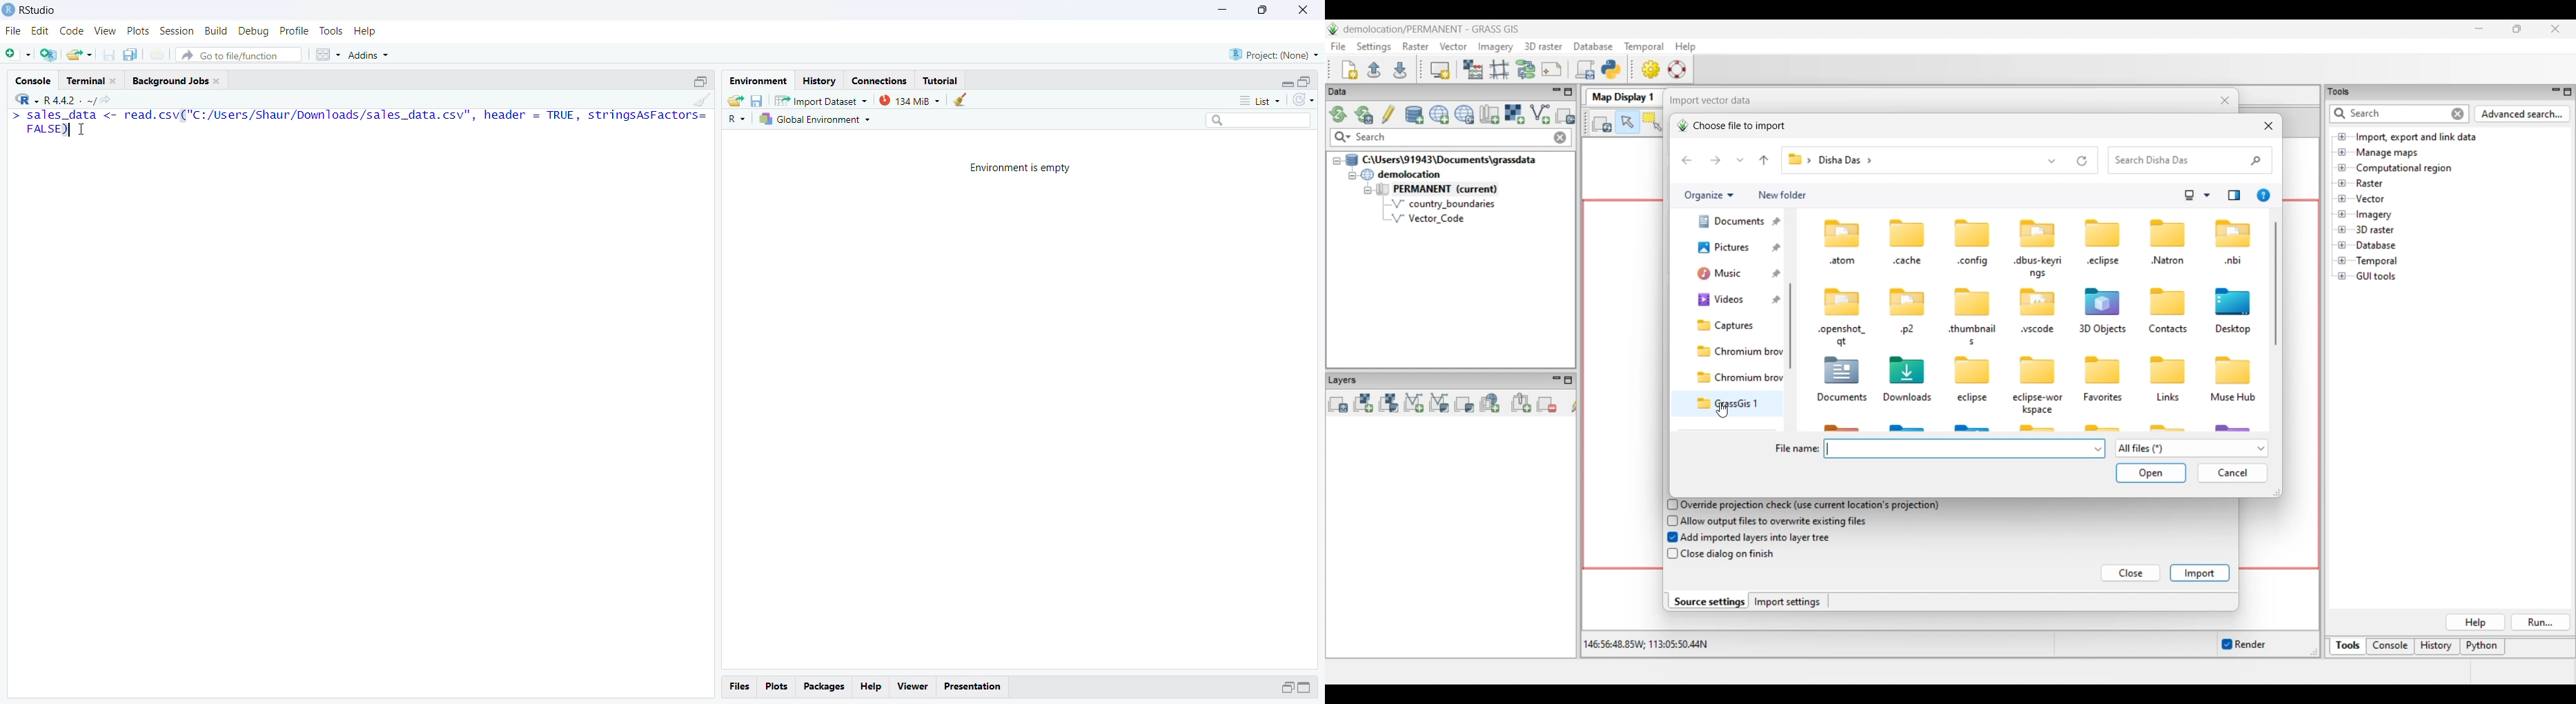 This screenshot has height=728, width=2576. Describe the element at coordinates (870, 687) in the screenshot. I see `Help` at that location.